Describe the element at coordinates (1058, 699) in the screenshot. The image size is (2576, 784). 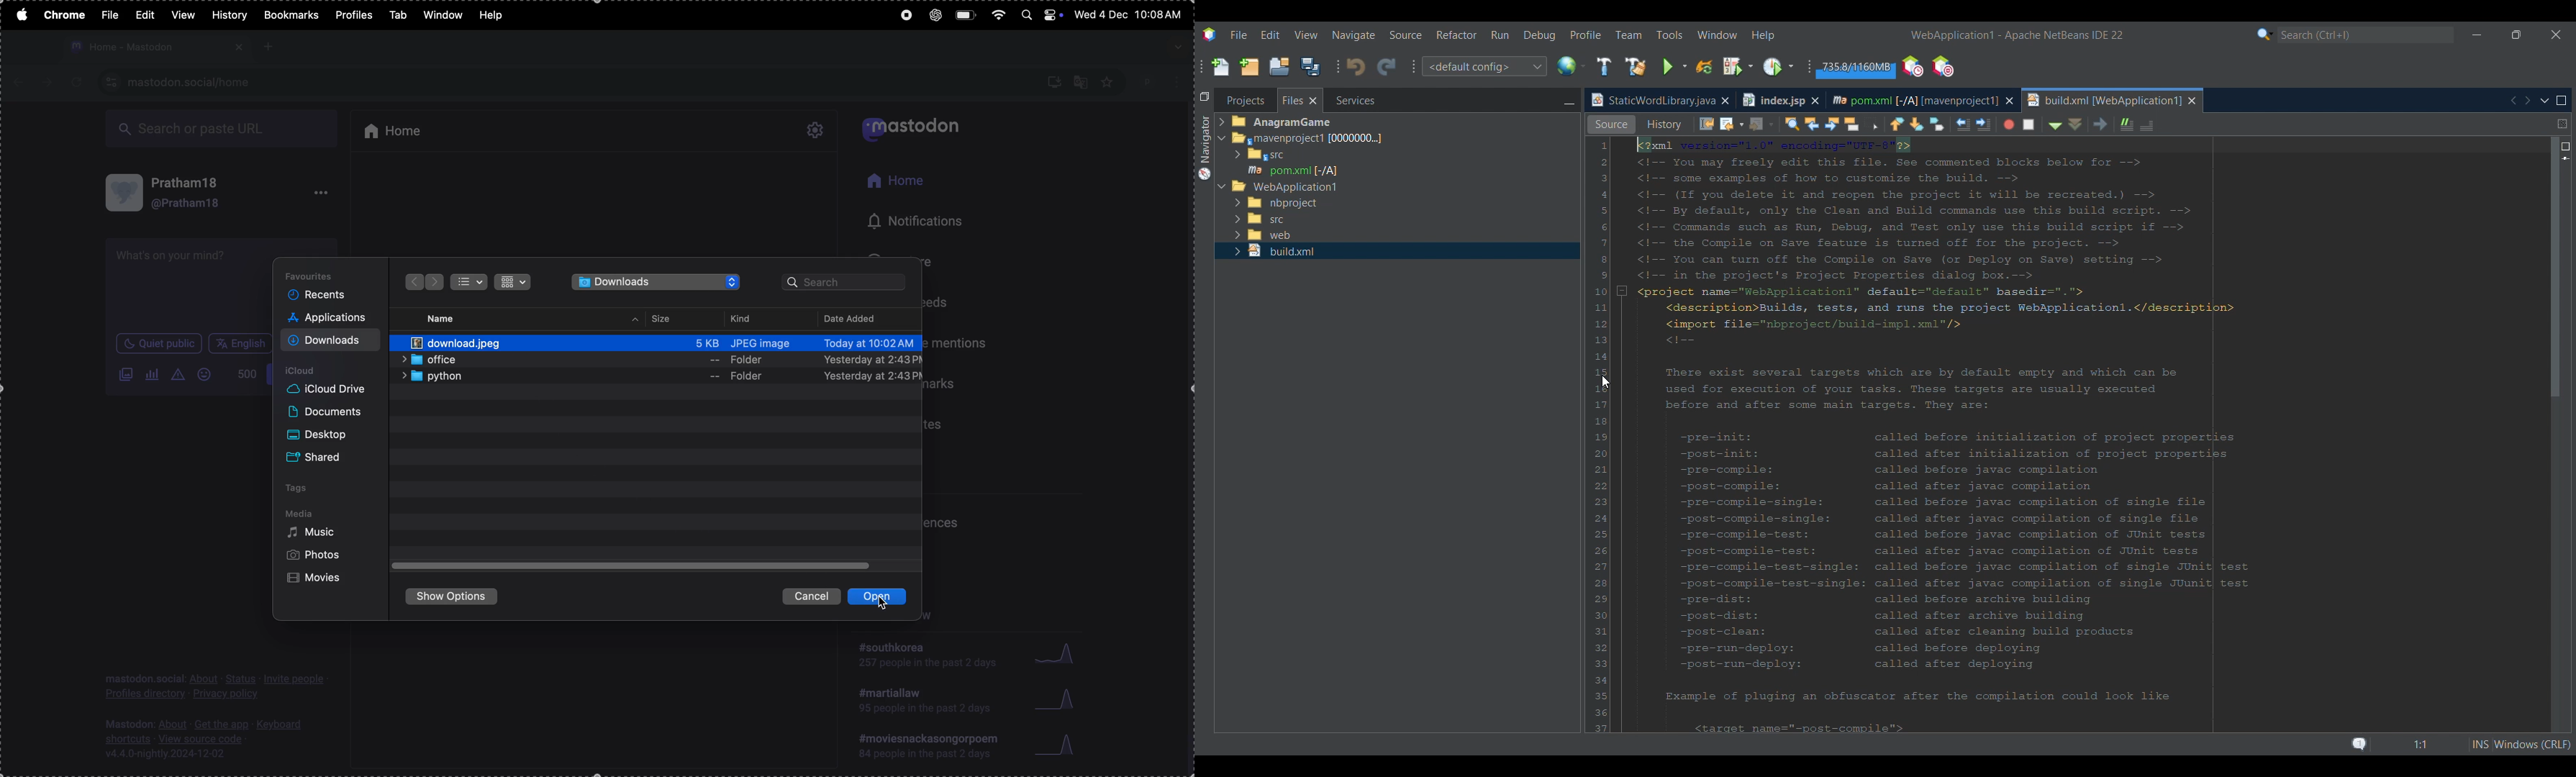
I see `graph` at that location.